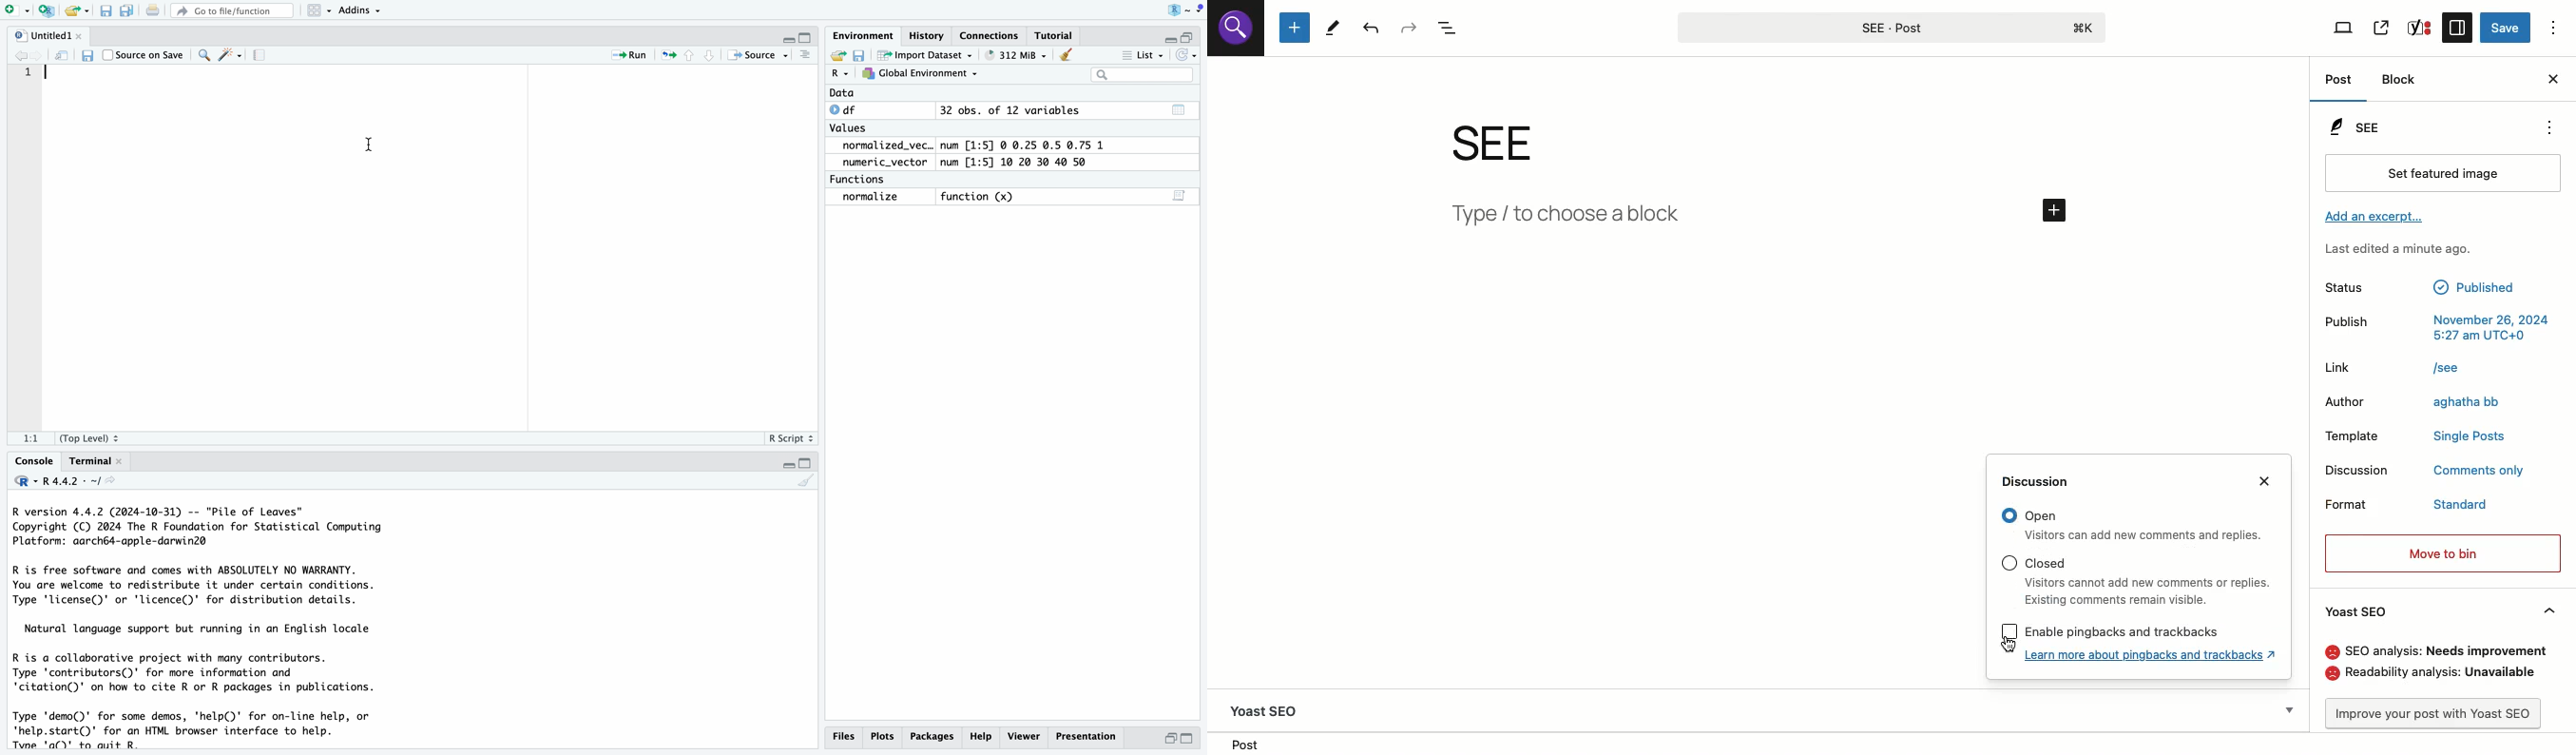 The width and height of the screenshot is (2576, 756). Describe the element at coordinates (2459, 28) in the screenshot. I see `Sidebar` at that location.